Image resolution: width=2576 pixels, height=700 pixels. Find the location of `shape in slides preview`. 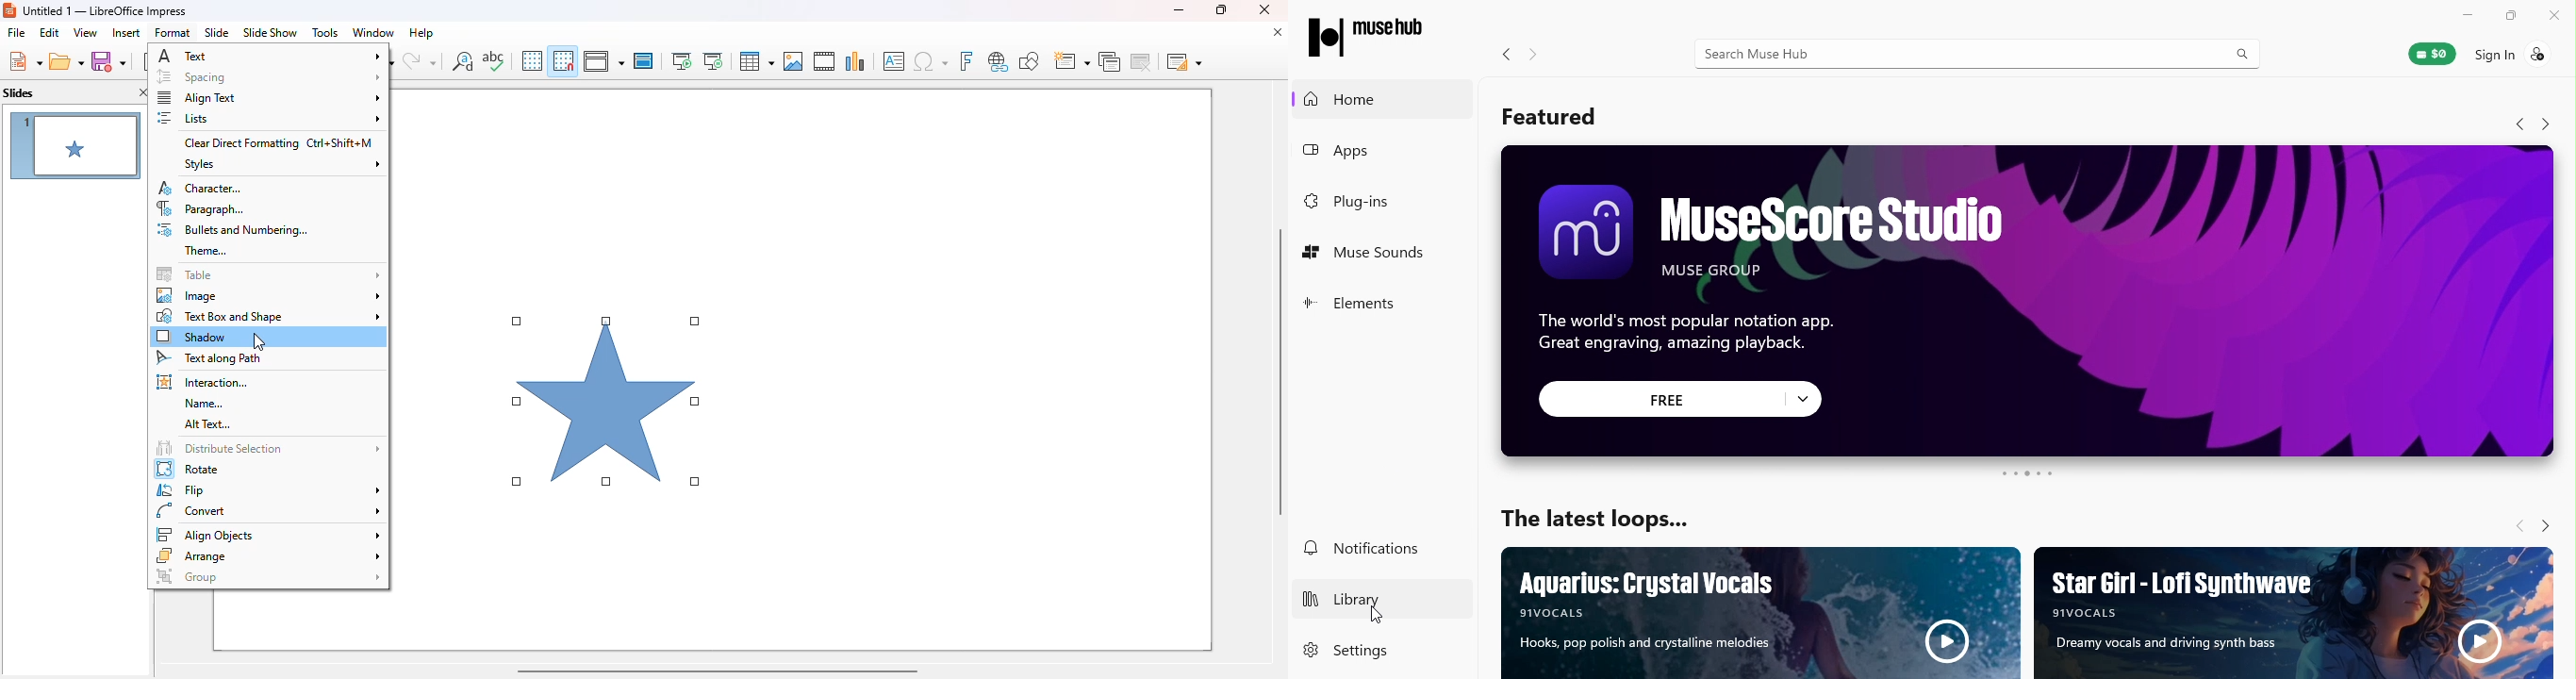

shape in slides preview is located at coordinates (74, 145).